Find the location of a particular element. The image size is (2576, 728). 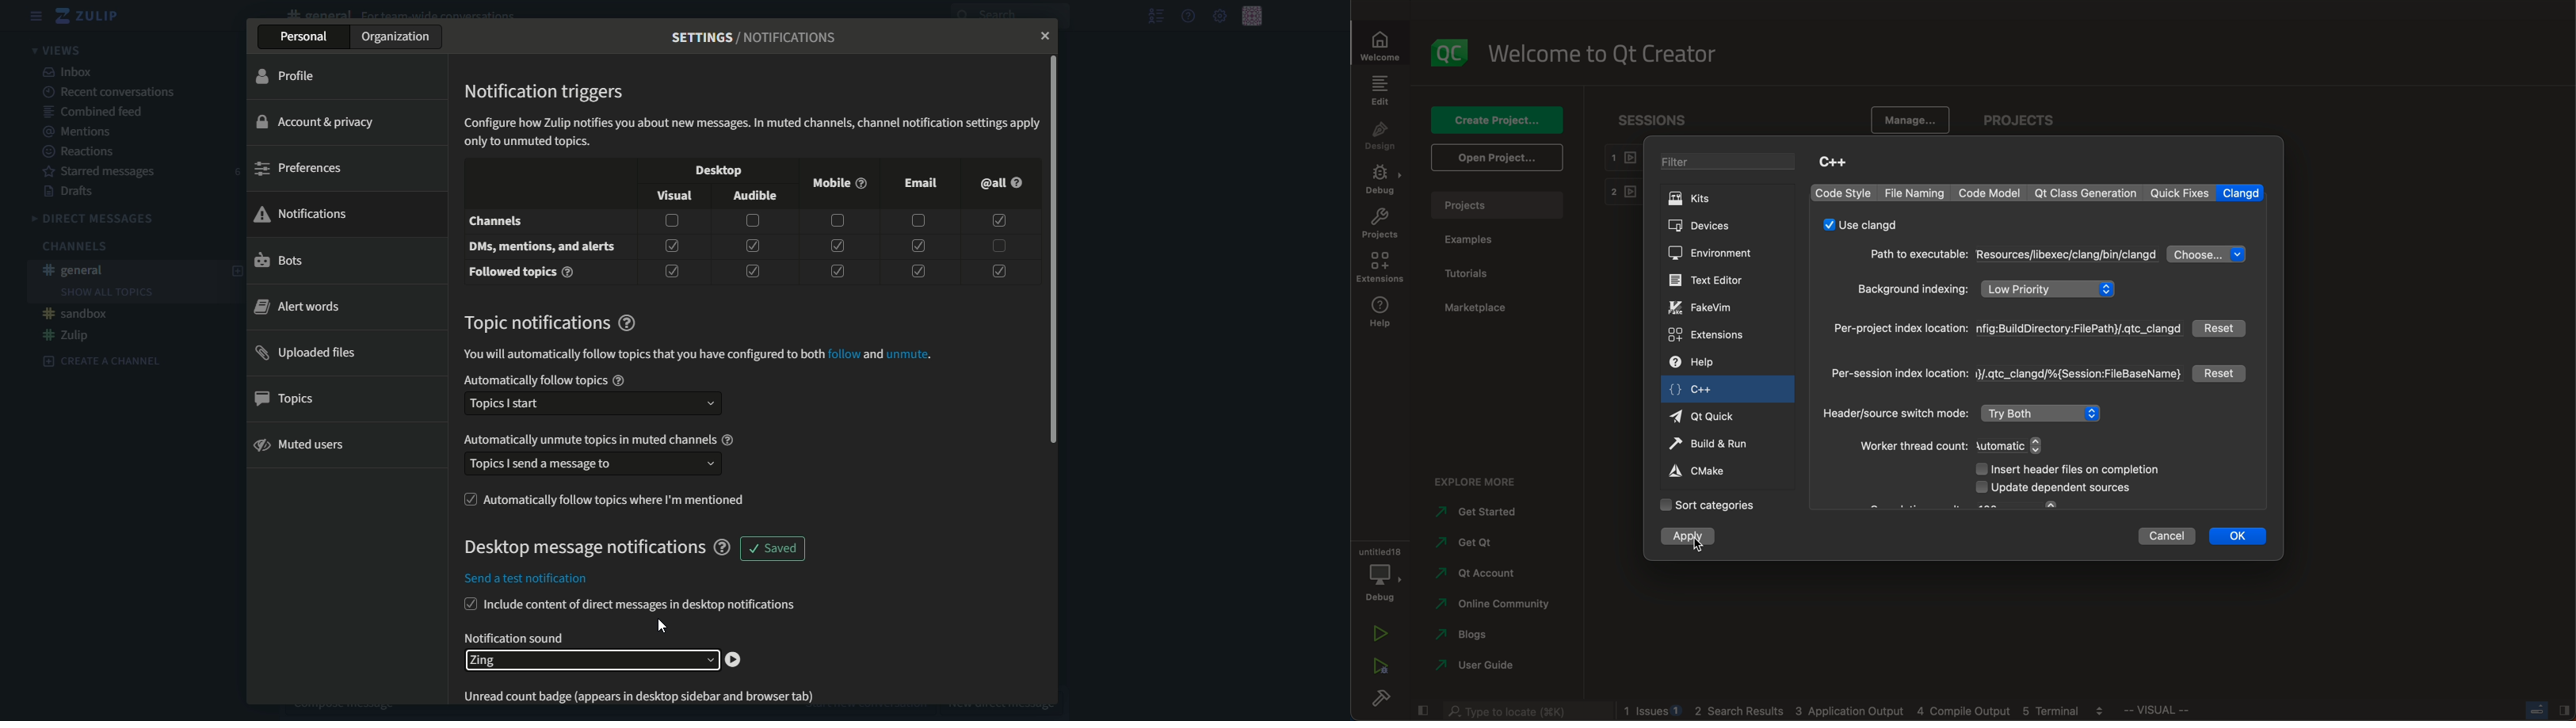

text is located at coordinates (581, 548).